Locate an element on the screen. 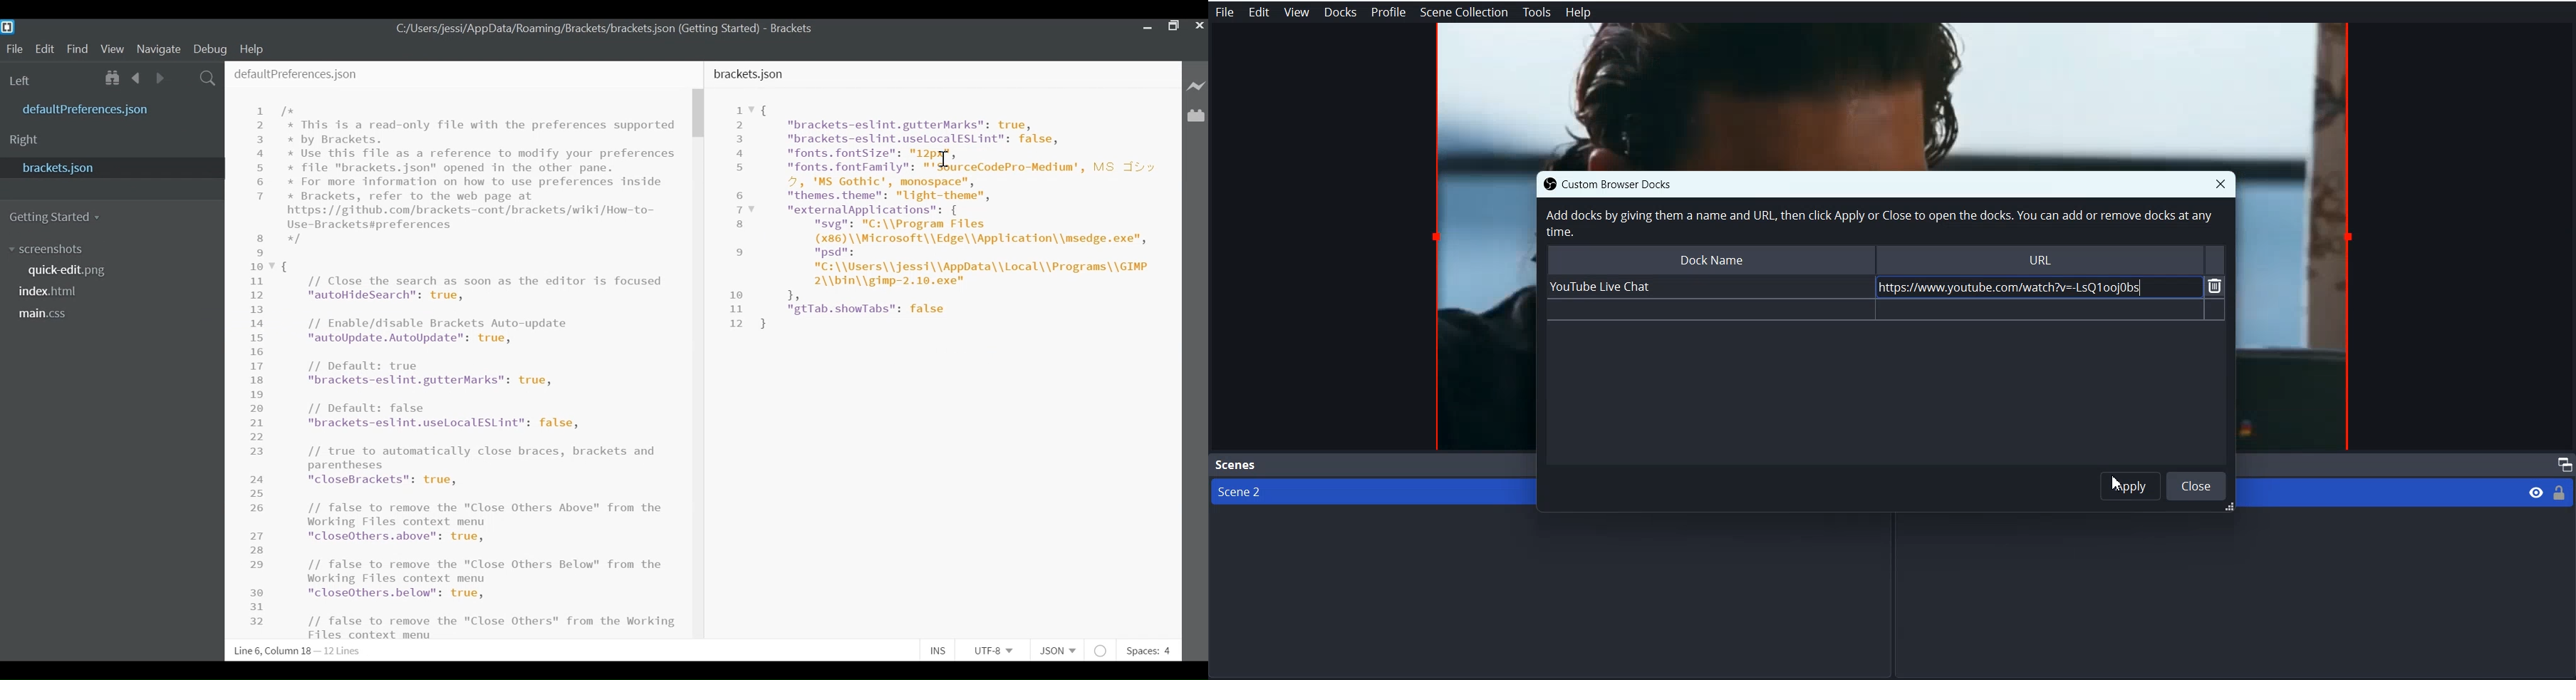 This screenshot has width=2576, height=700. Tools is located at coordinates (1537, 13).